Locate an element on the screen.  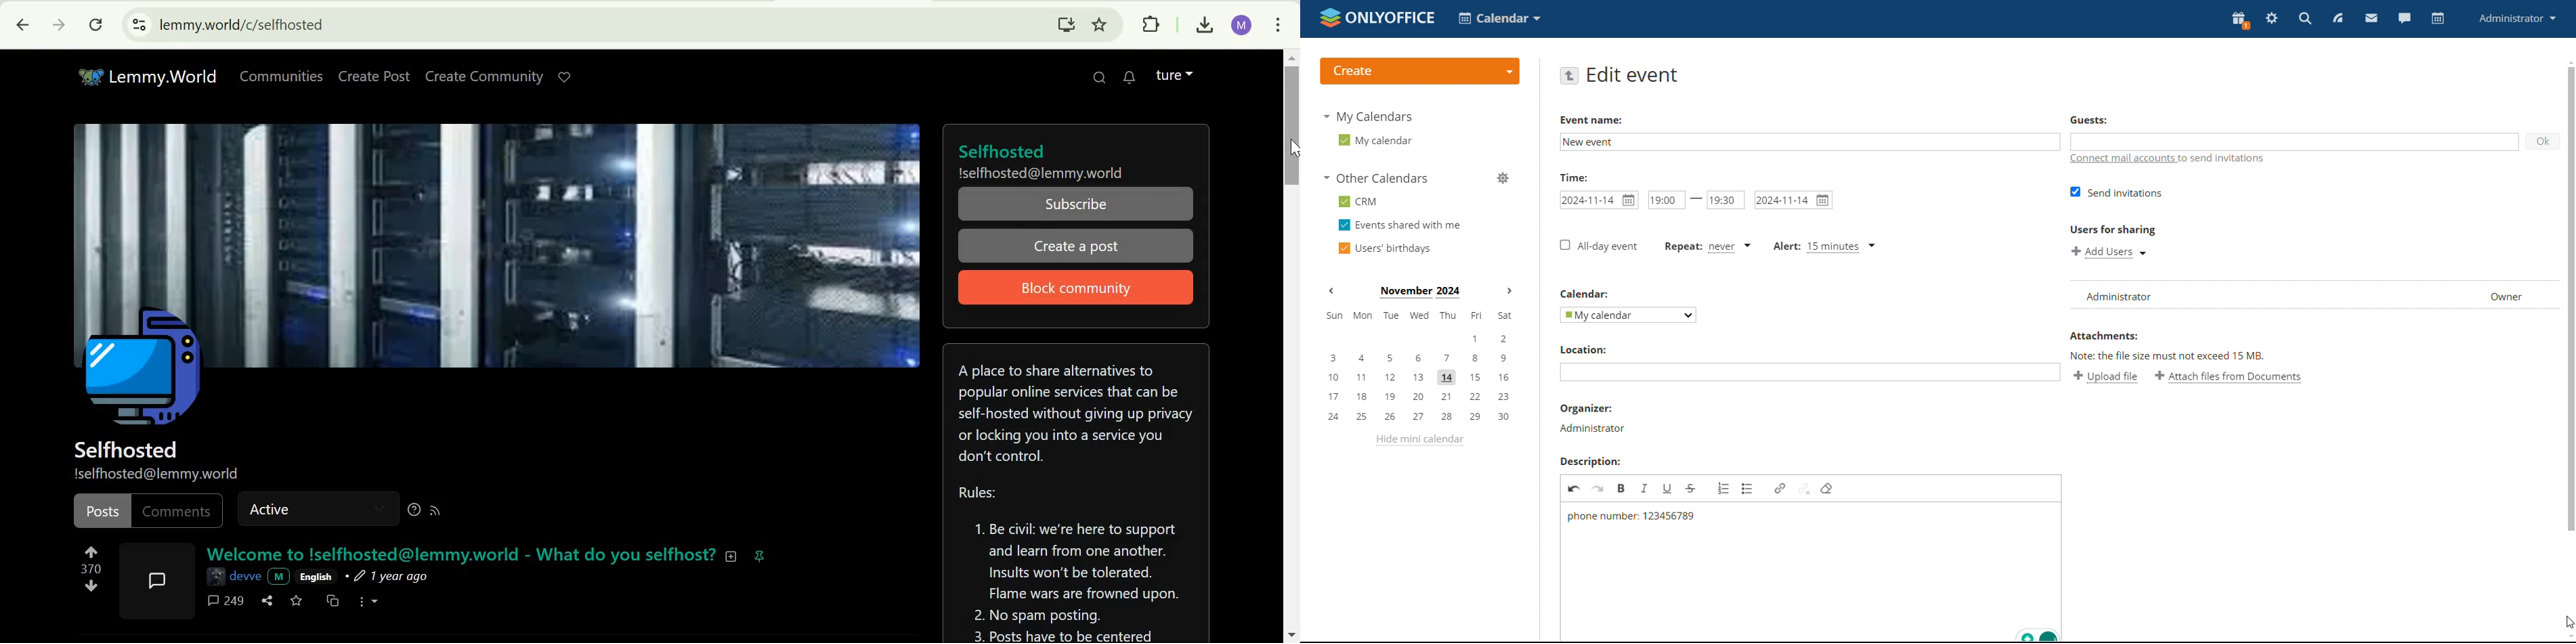
next months is located at coordinates (1508, 291).